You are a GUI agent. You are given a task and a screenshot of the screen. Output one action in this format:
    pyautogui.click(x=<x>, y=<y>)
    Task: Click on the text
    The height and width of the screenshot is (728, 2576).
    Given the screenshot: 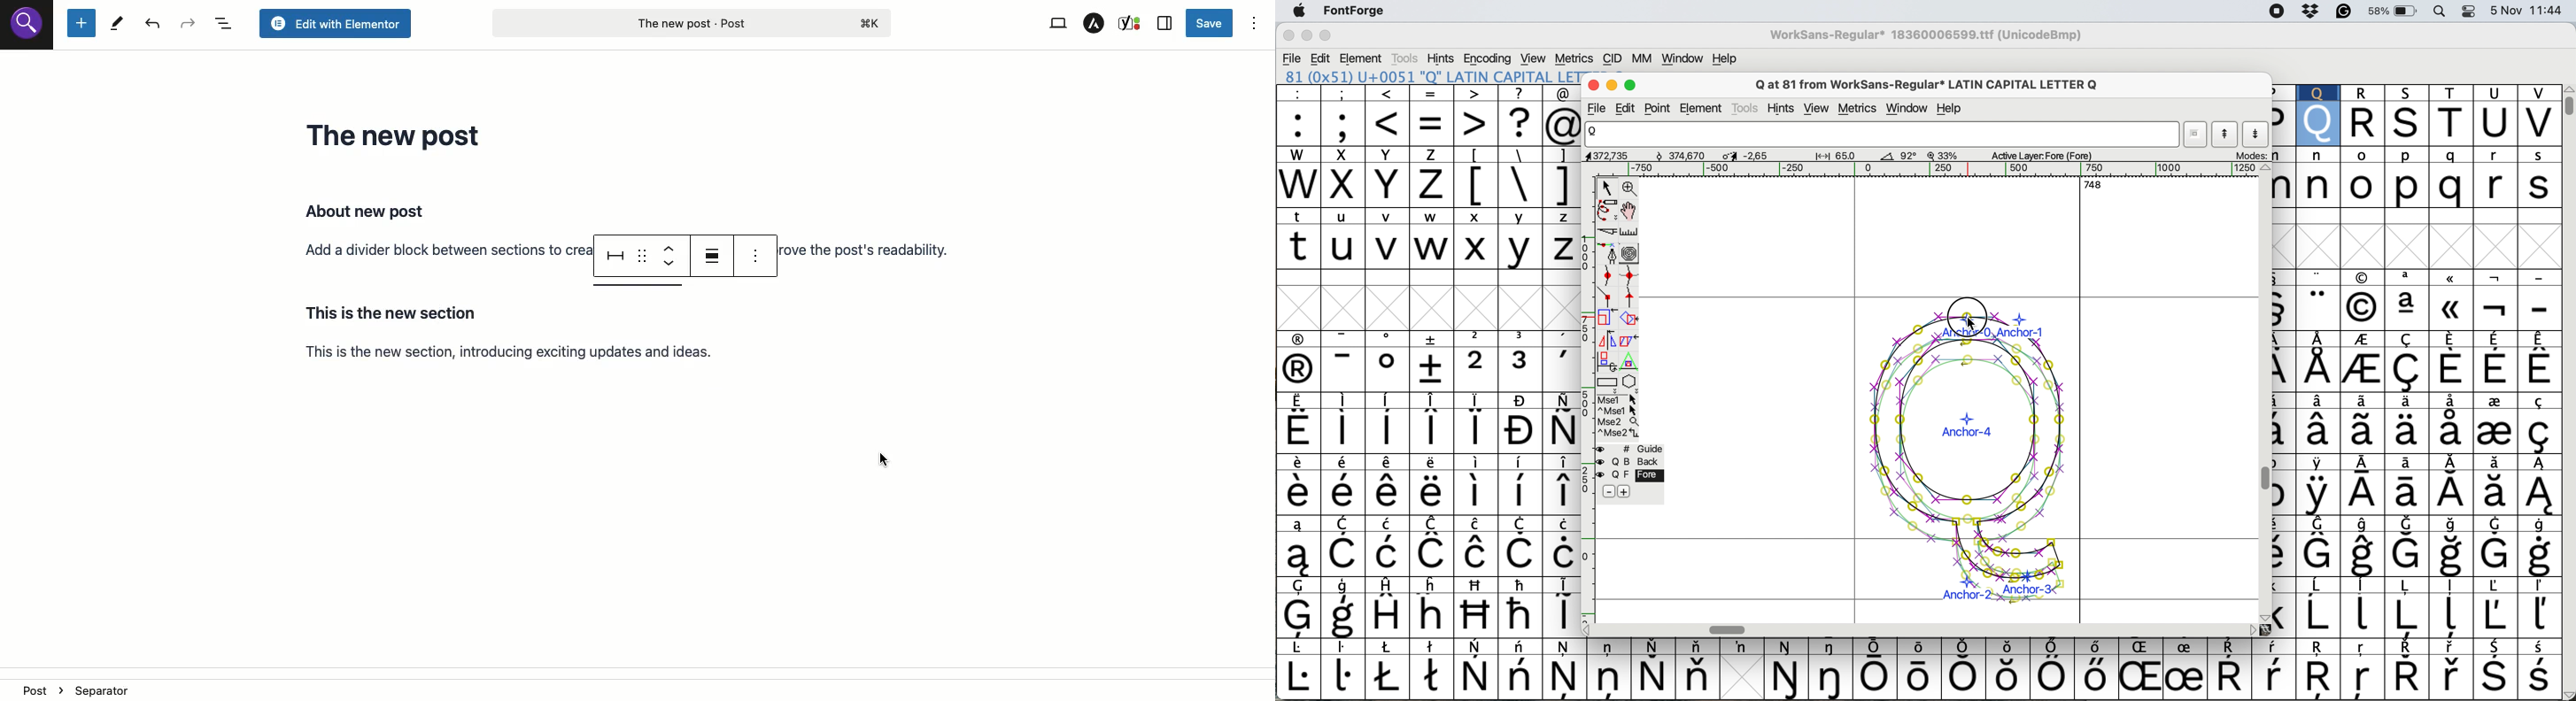 What is the action you would take?
    pyautogui.click(x=1919, y=649)
    